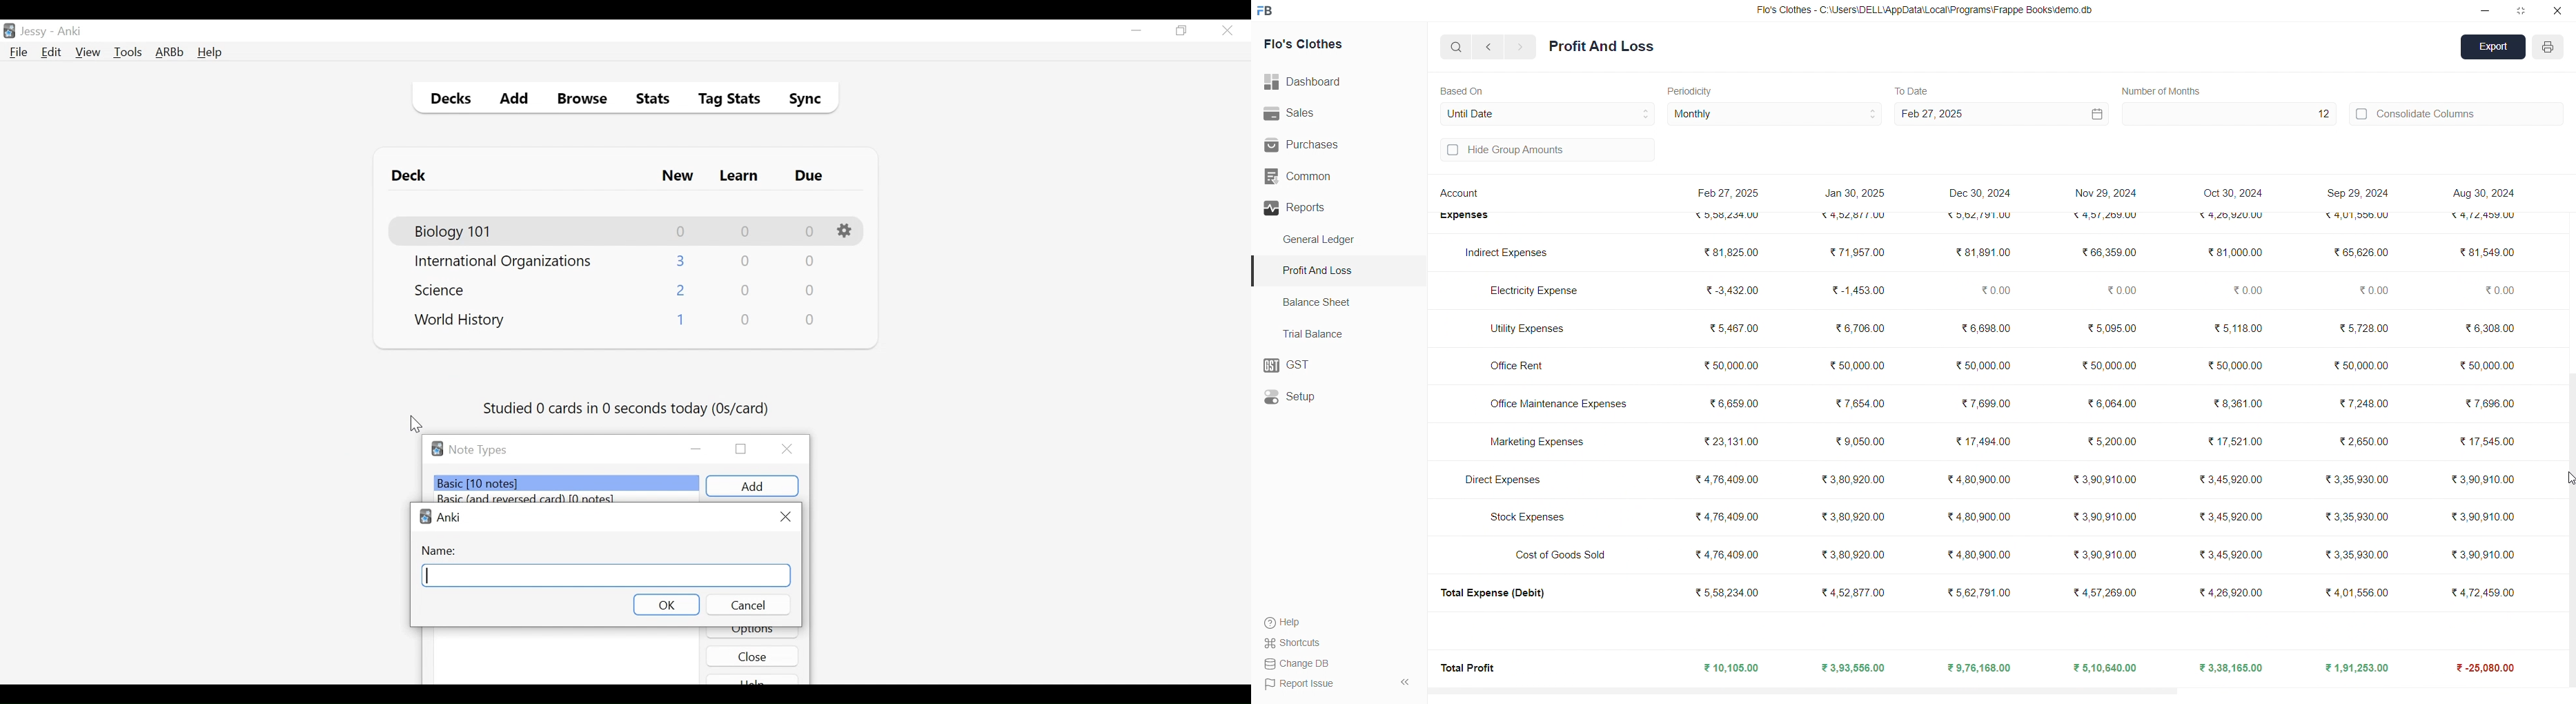 The height and width of the screenshot is (728, 2576). What do you see at coordinates (2482, 481) in the screenshot?
I see `₹3,90,910.00` at bounding box center [2482, 481].